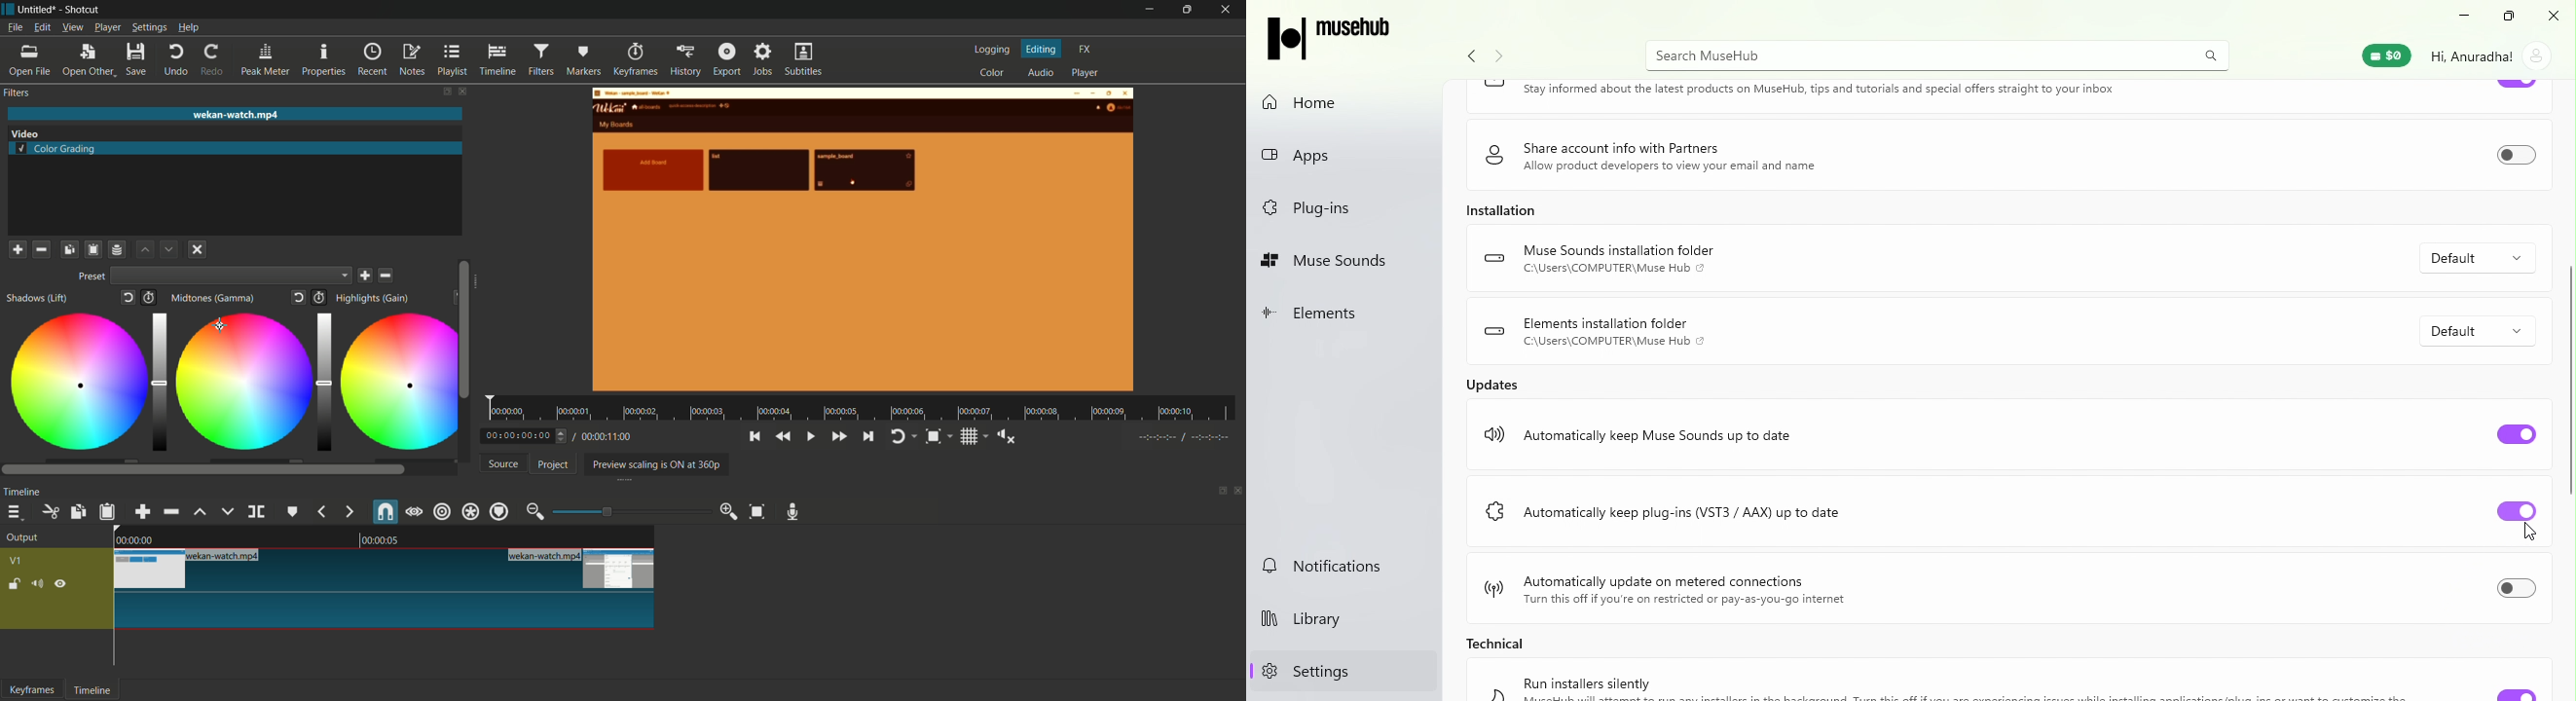 The width and height of the screenshot is (2576, 728). What do you see at coordinates (25, 132) in the screenshot?
I see `color grading` at bounding box center [25, 132].